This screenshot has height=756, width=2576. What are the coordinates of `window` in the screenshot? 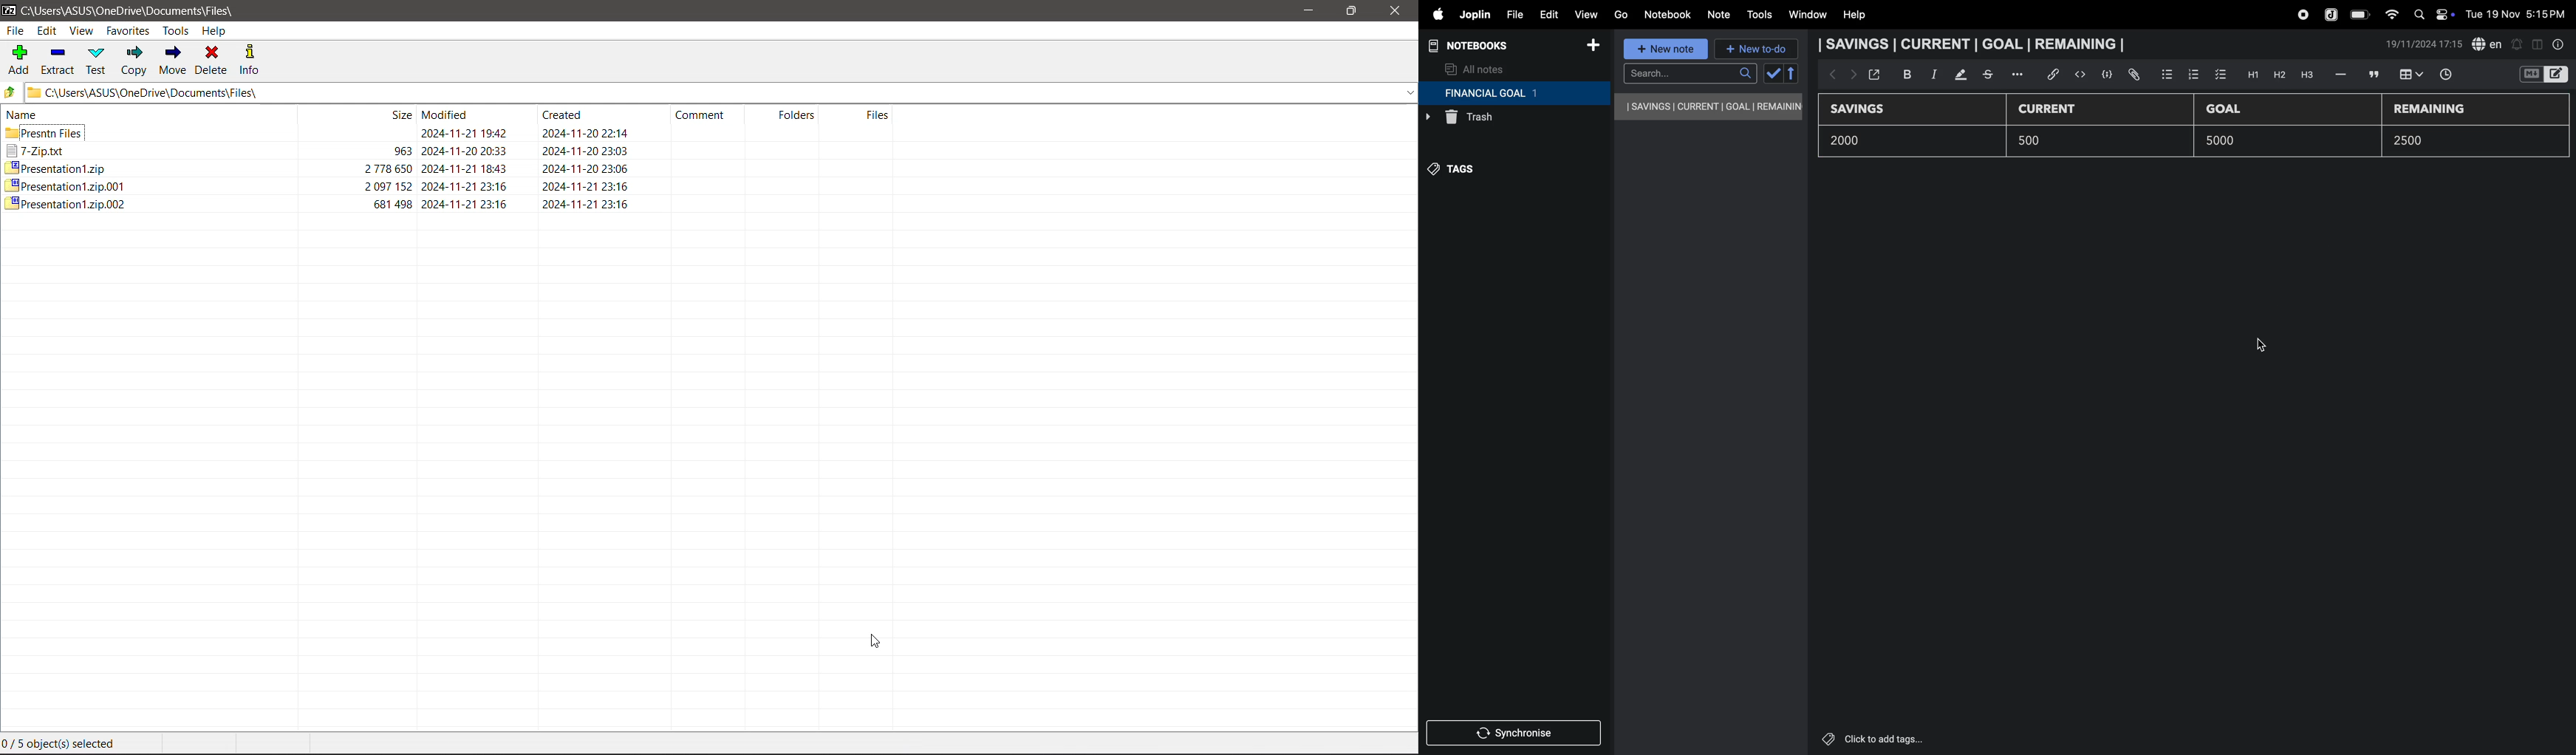 It's located at (1807, 15).